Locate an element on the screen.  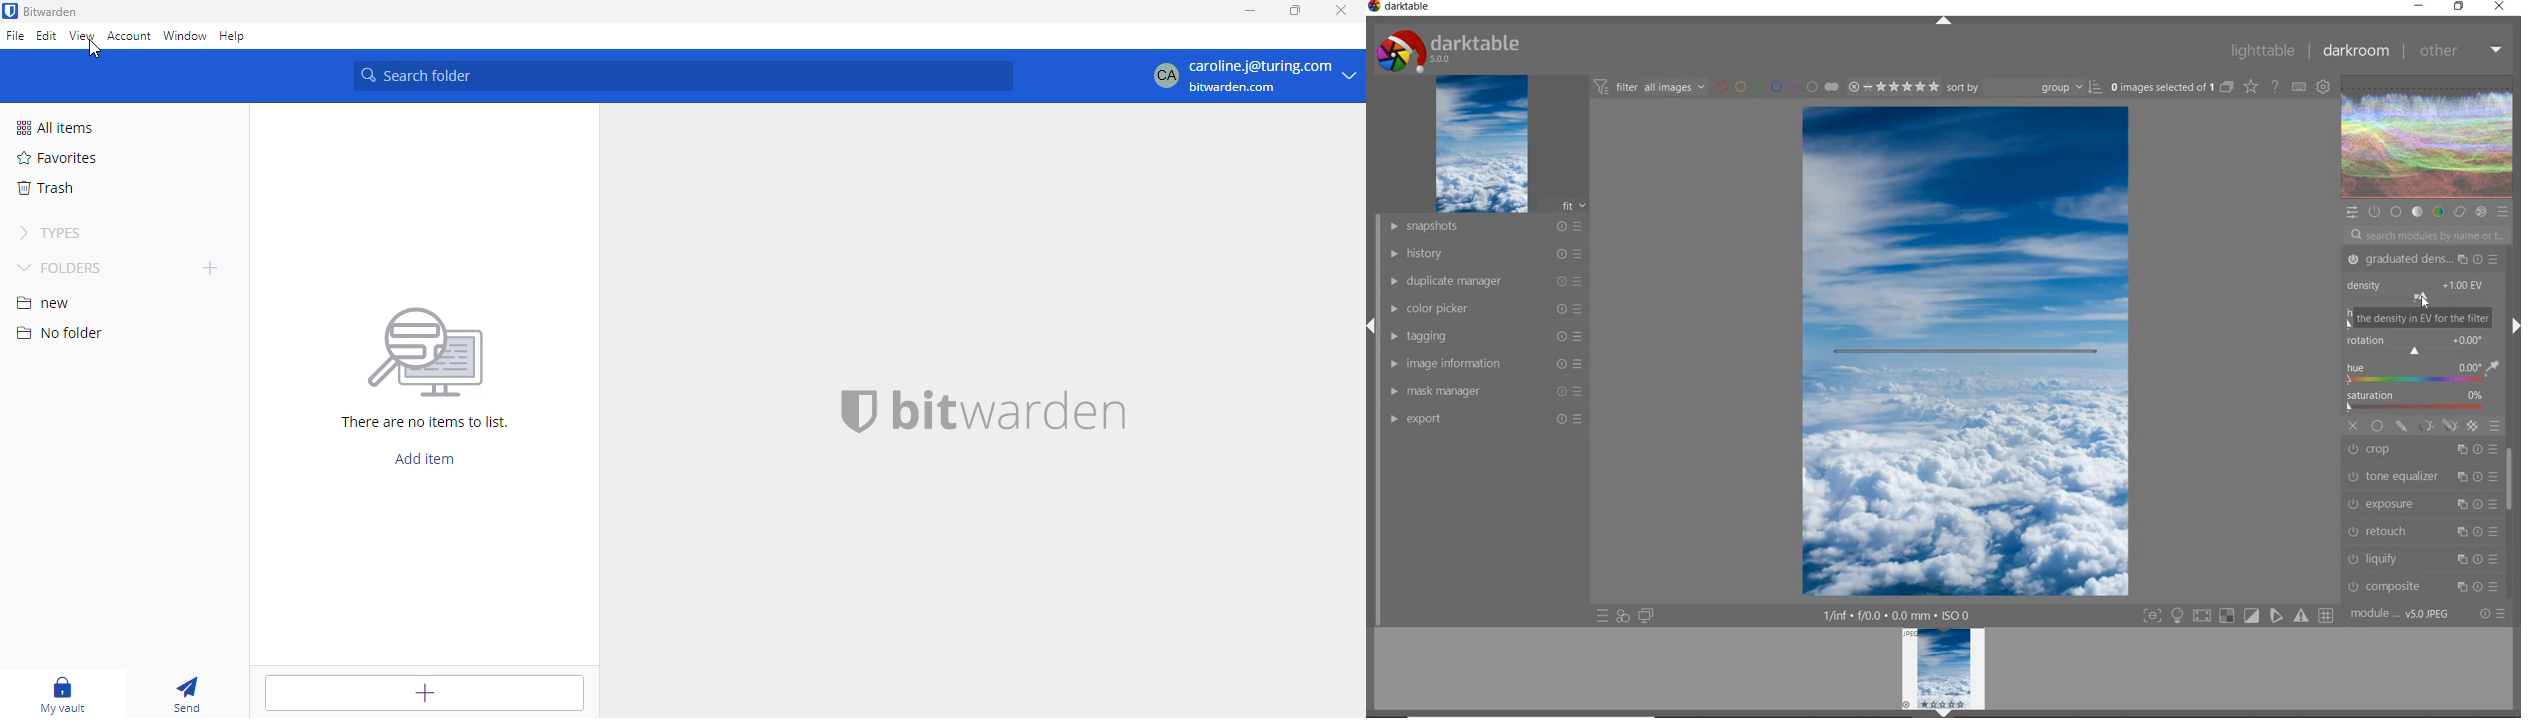
RESET OR PRESET & PREFERENCE is located at coordinates (2492, 613).